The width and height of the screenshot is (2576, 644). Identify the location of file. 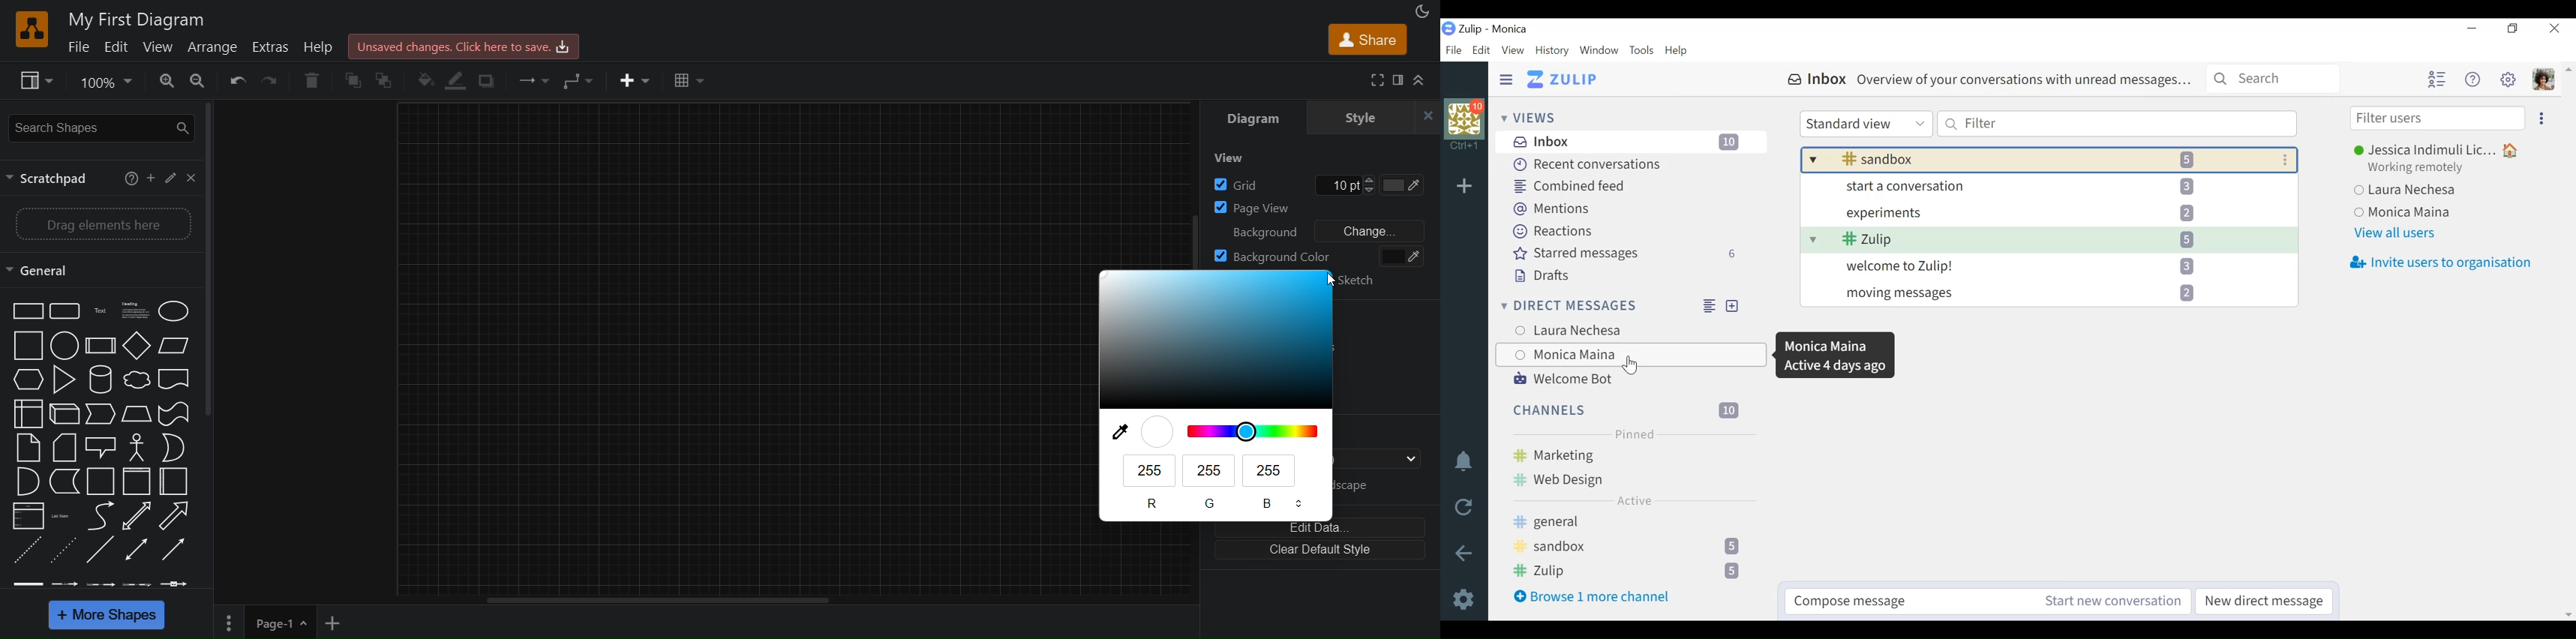
(80, 49).